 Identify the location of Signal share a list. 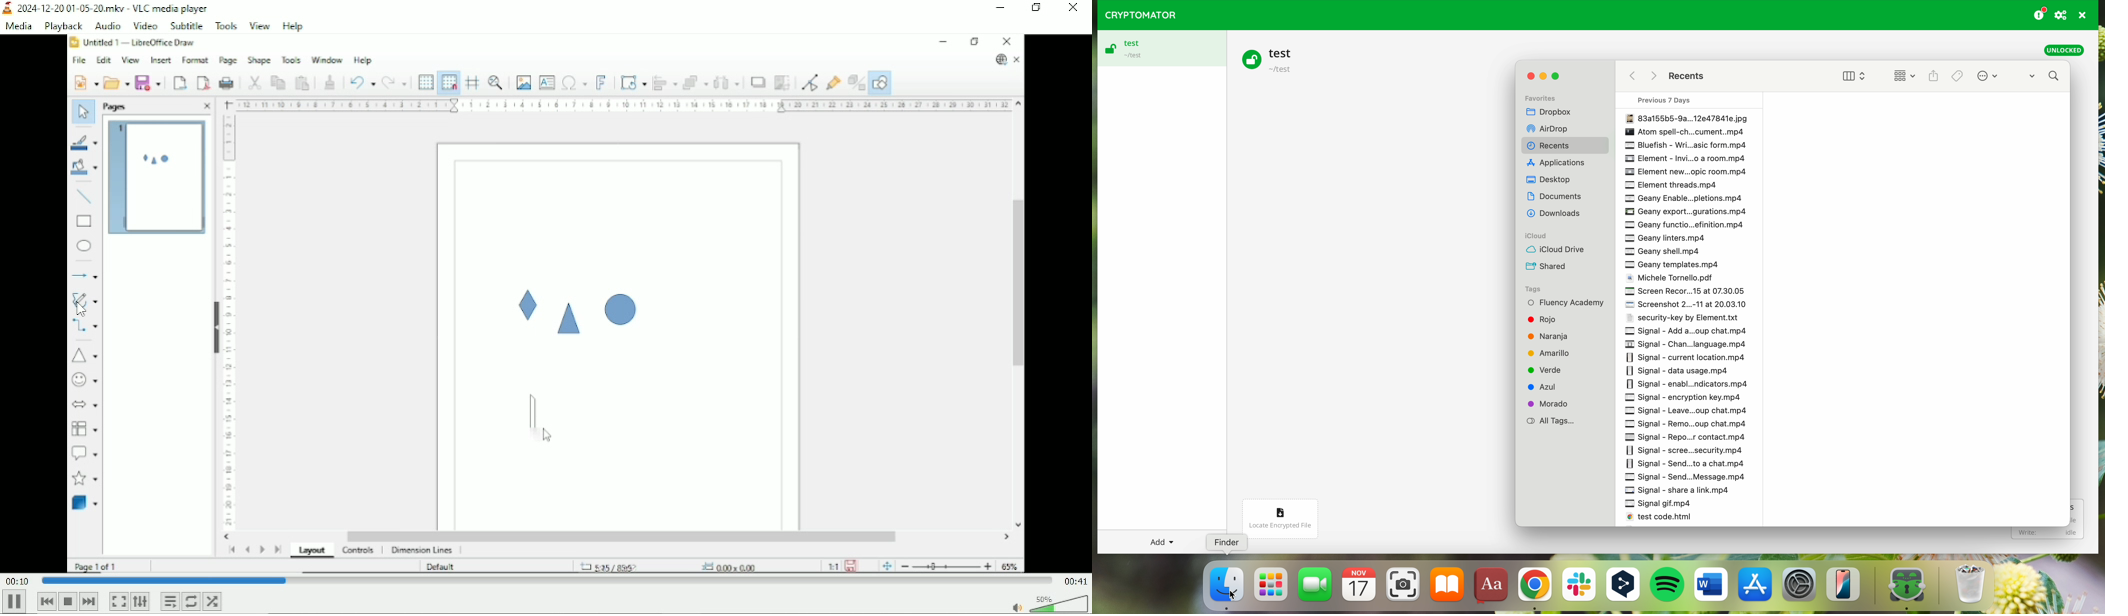
(1683, 490).